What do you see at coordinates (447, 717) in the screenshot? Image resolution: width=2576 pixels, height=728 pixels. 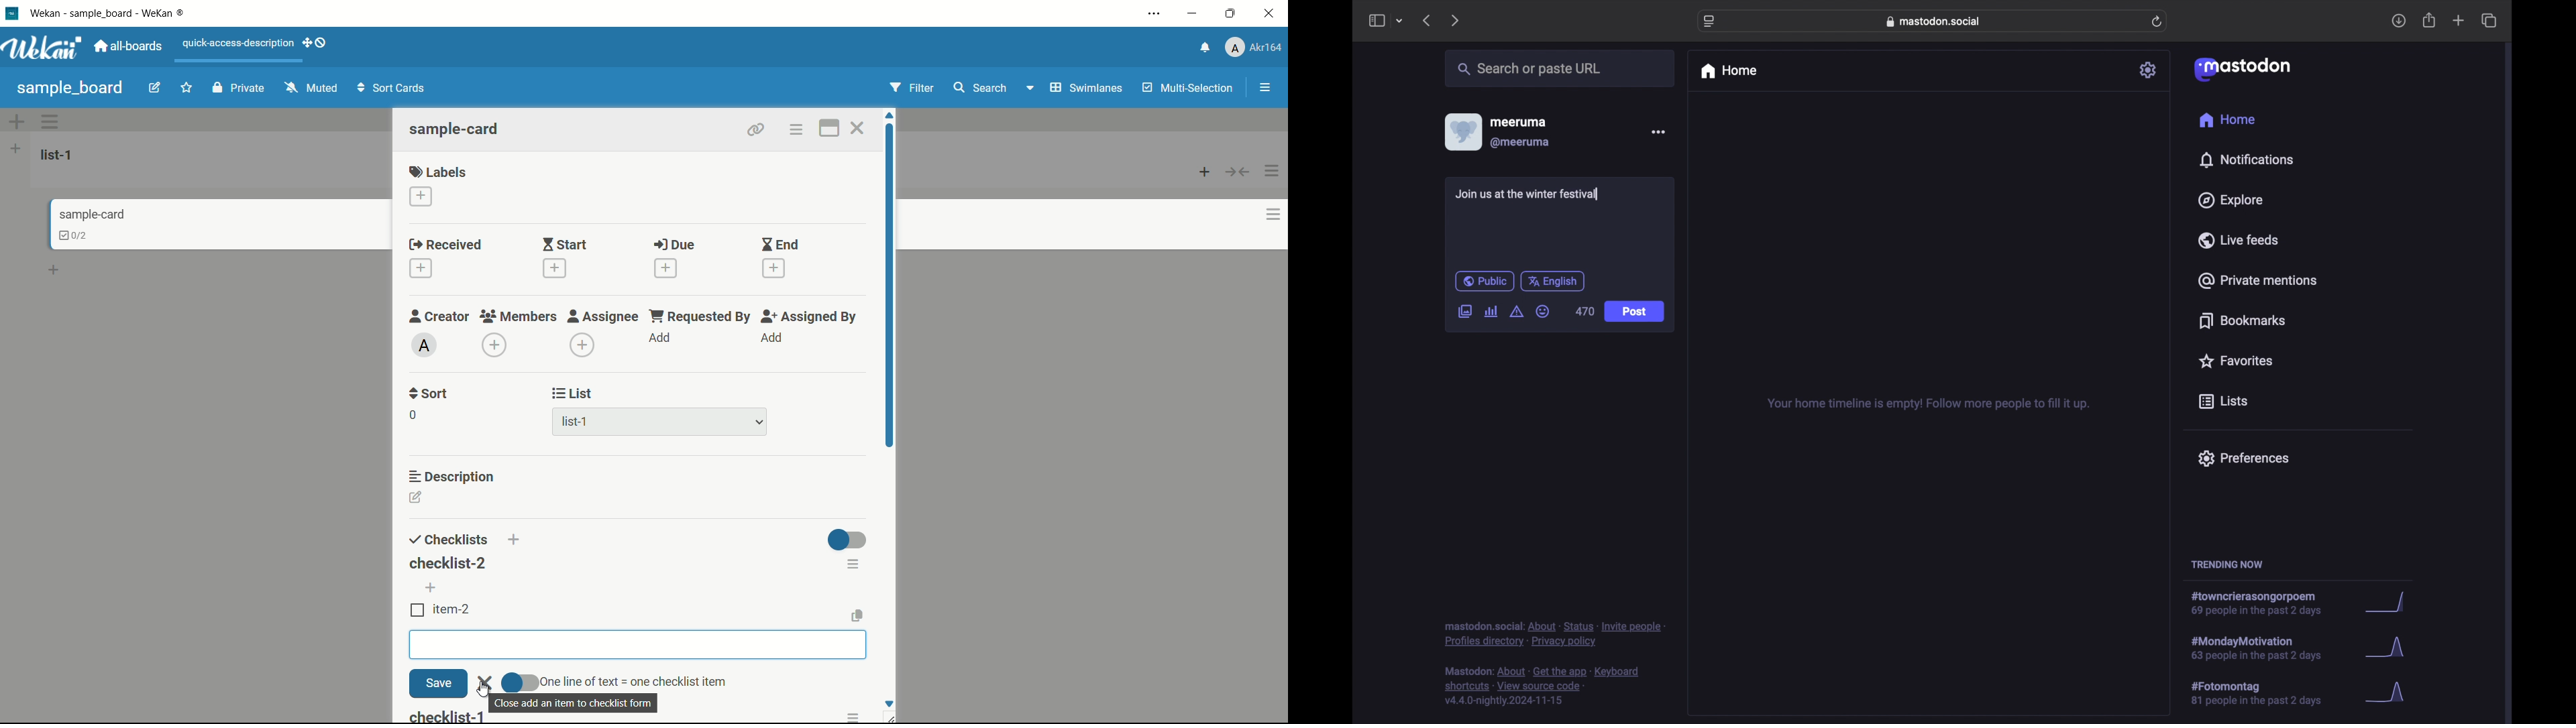 I see `checklist-1` at bounding box center [447, 717].